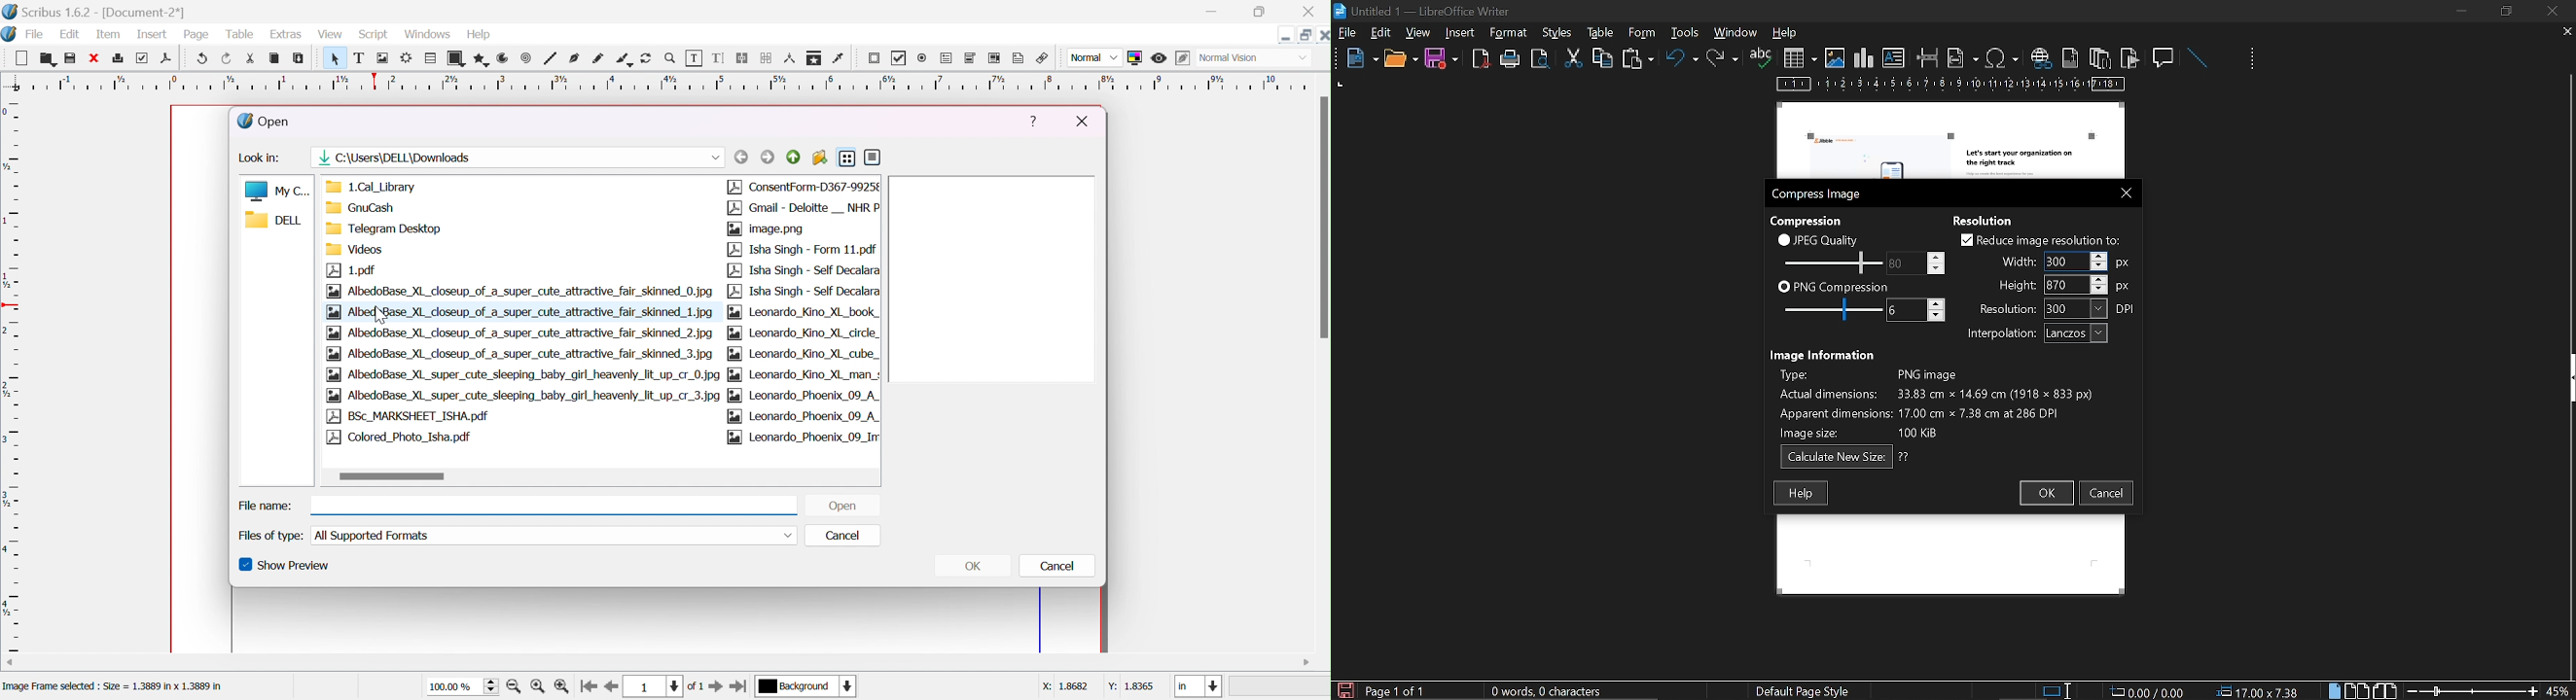 The width and height of the screenshot is (2576, 700). What do you see at coordinates (391, 476) in the screenshot?
I see `scroll bar` at bounding box center [391, 476].